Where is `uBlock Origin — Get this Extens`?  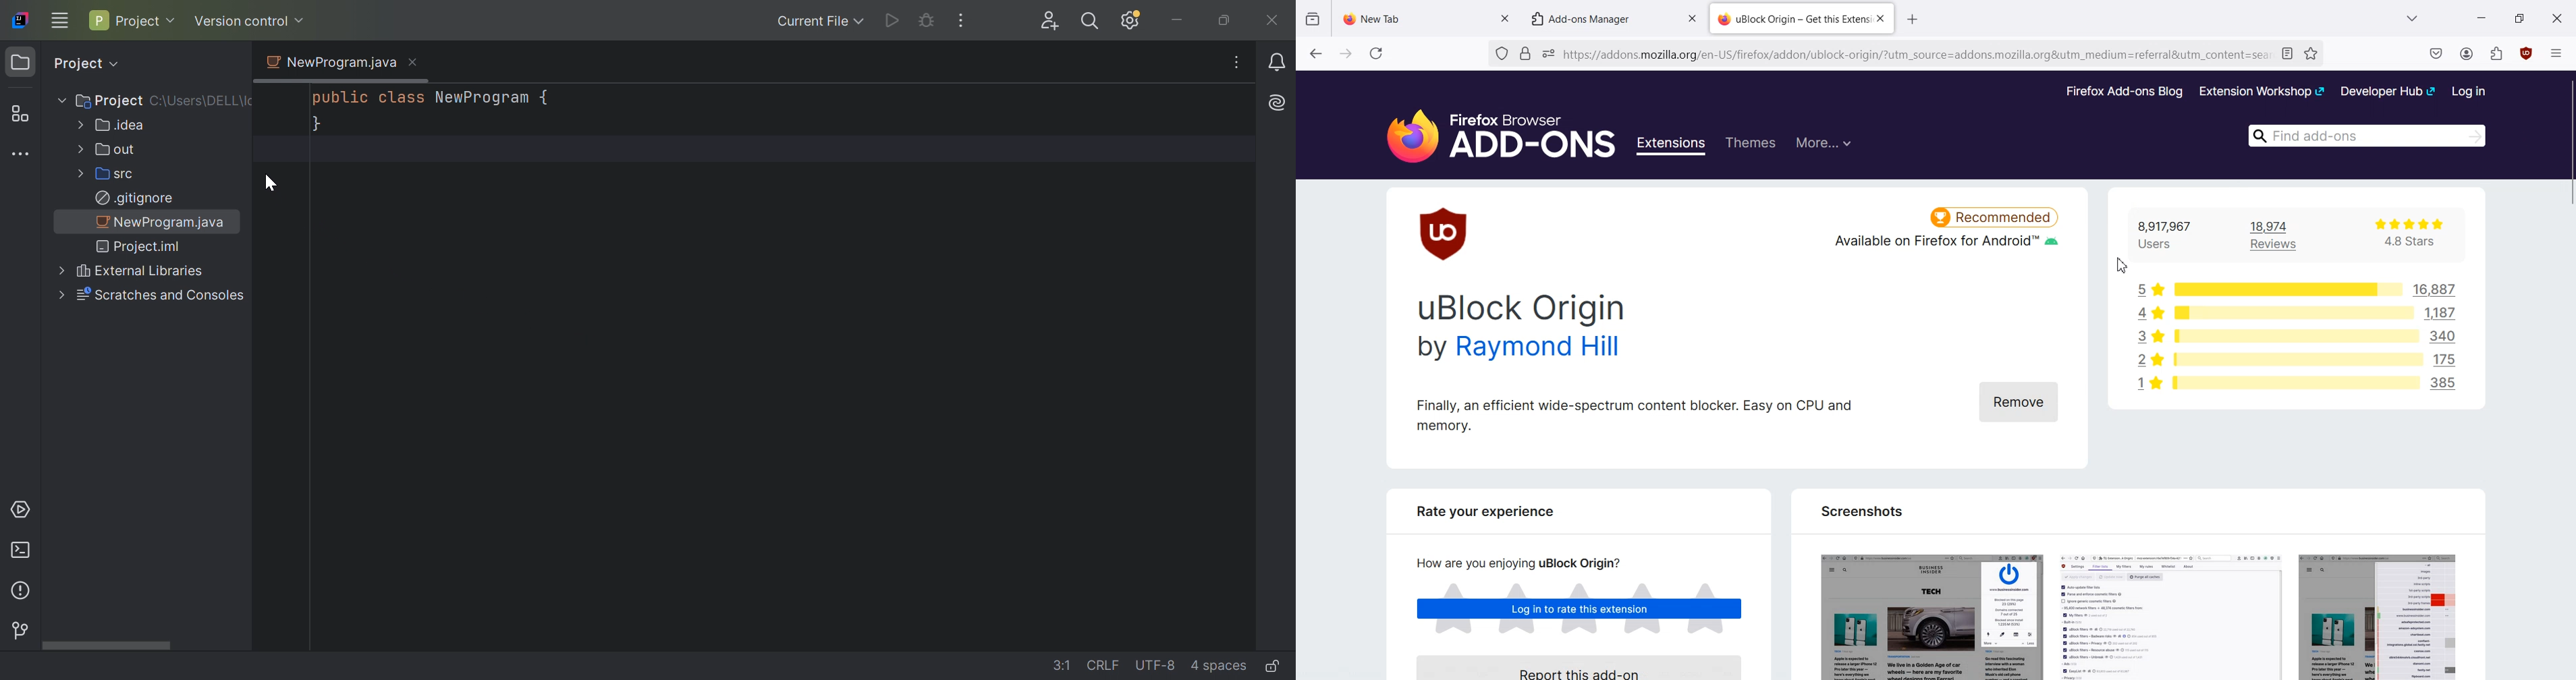
uBlock Origin — Get this Extens is located at coordinates (1793, 17).